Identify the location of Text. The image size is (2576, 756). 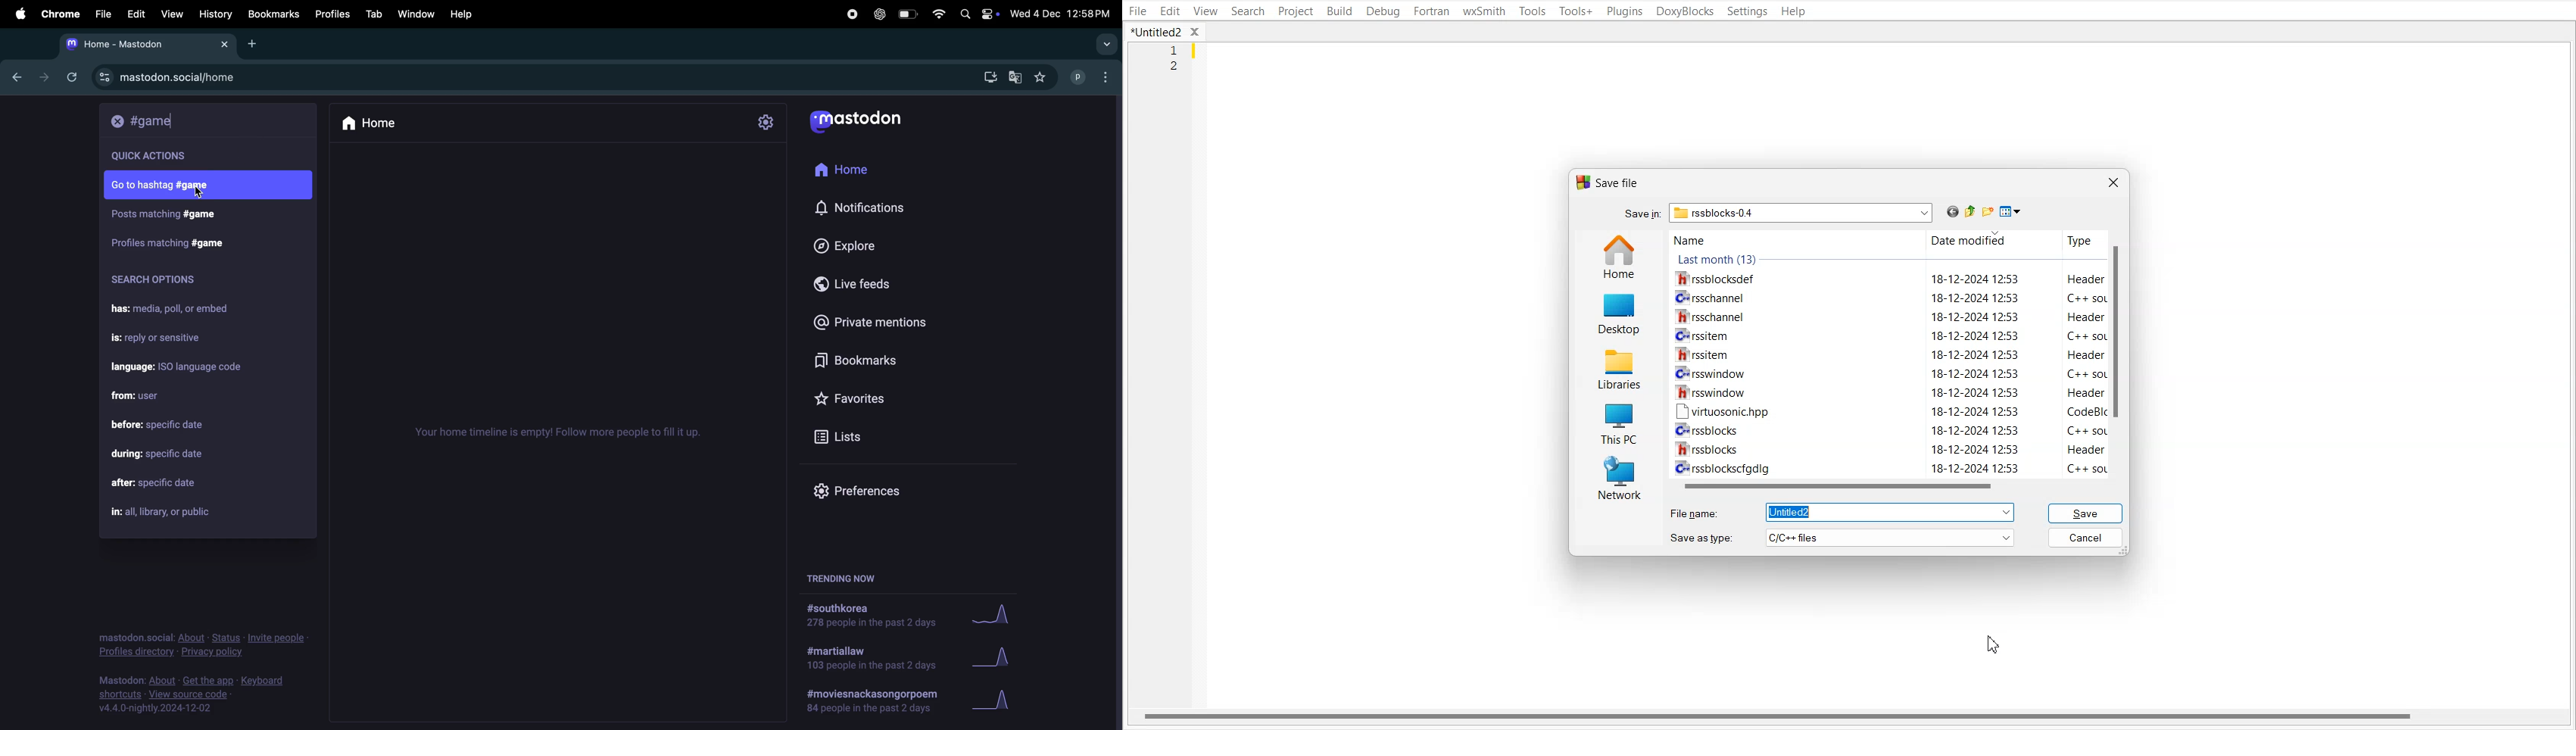
(1609, 182).